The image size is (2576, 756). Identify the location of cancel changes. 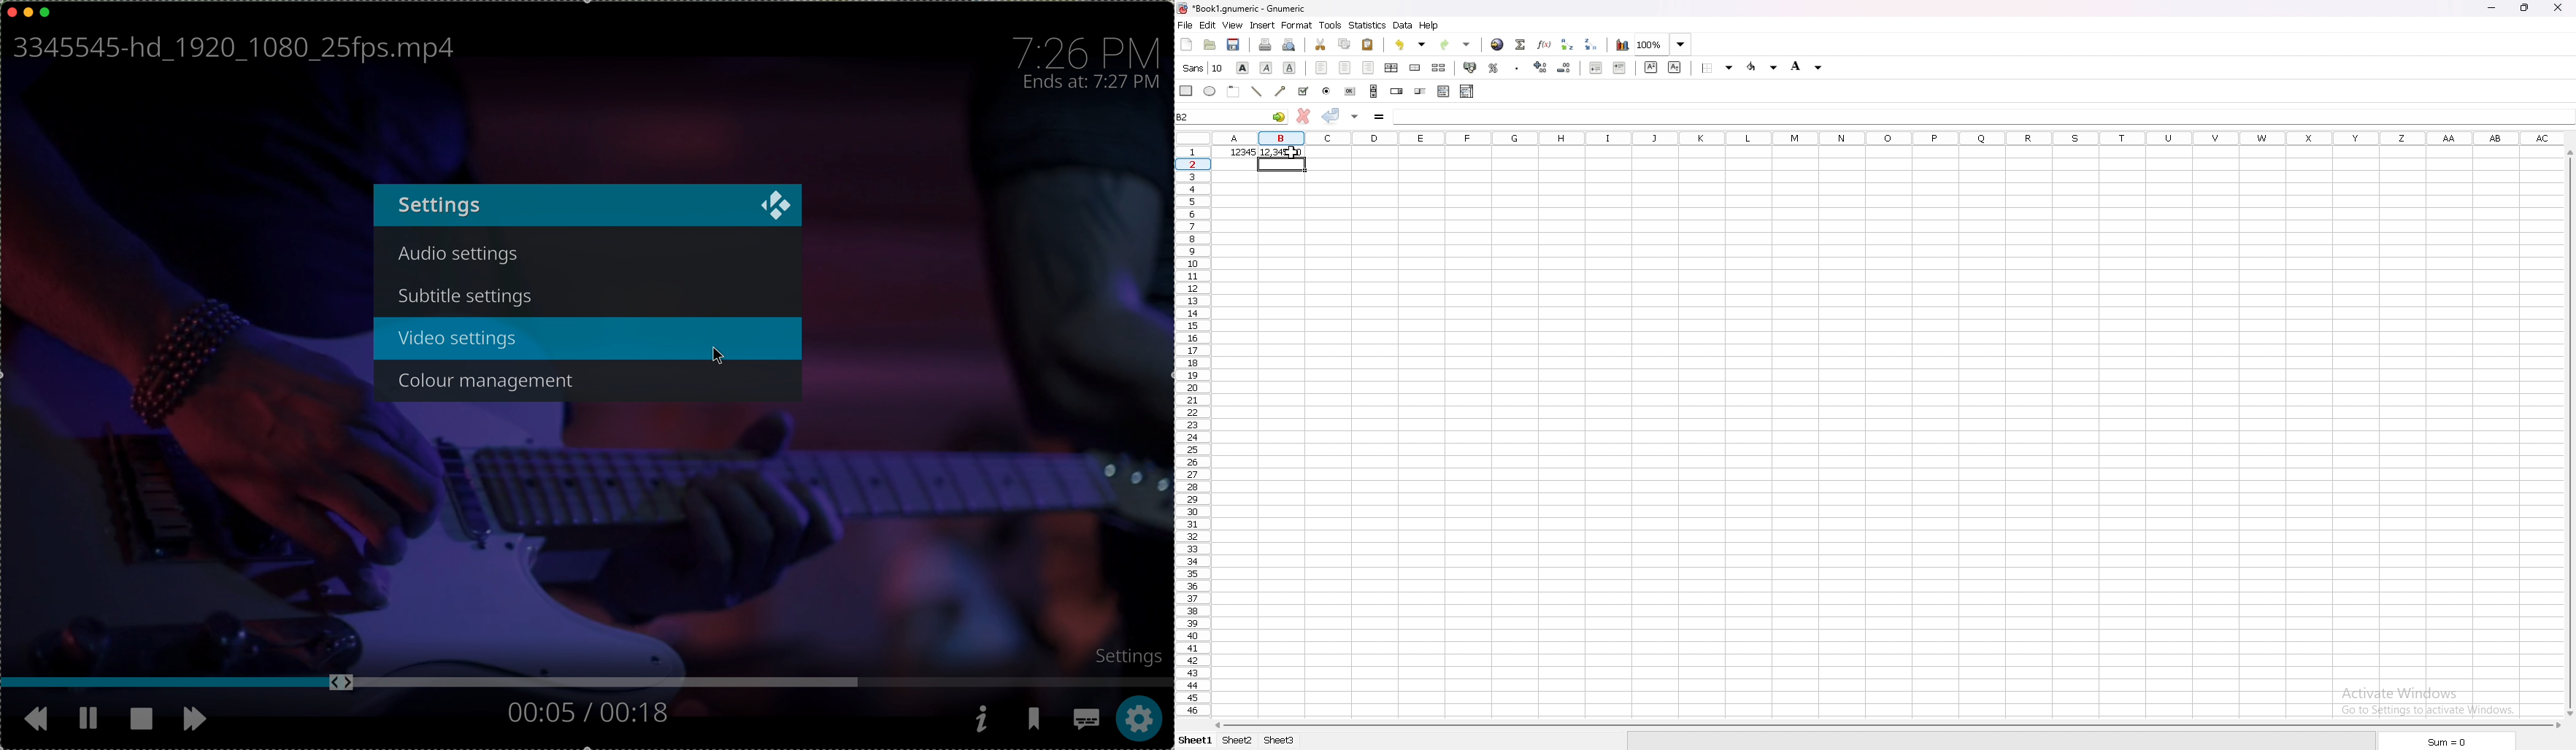
(1304, 115).